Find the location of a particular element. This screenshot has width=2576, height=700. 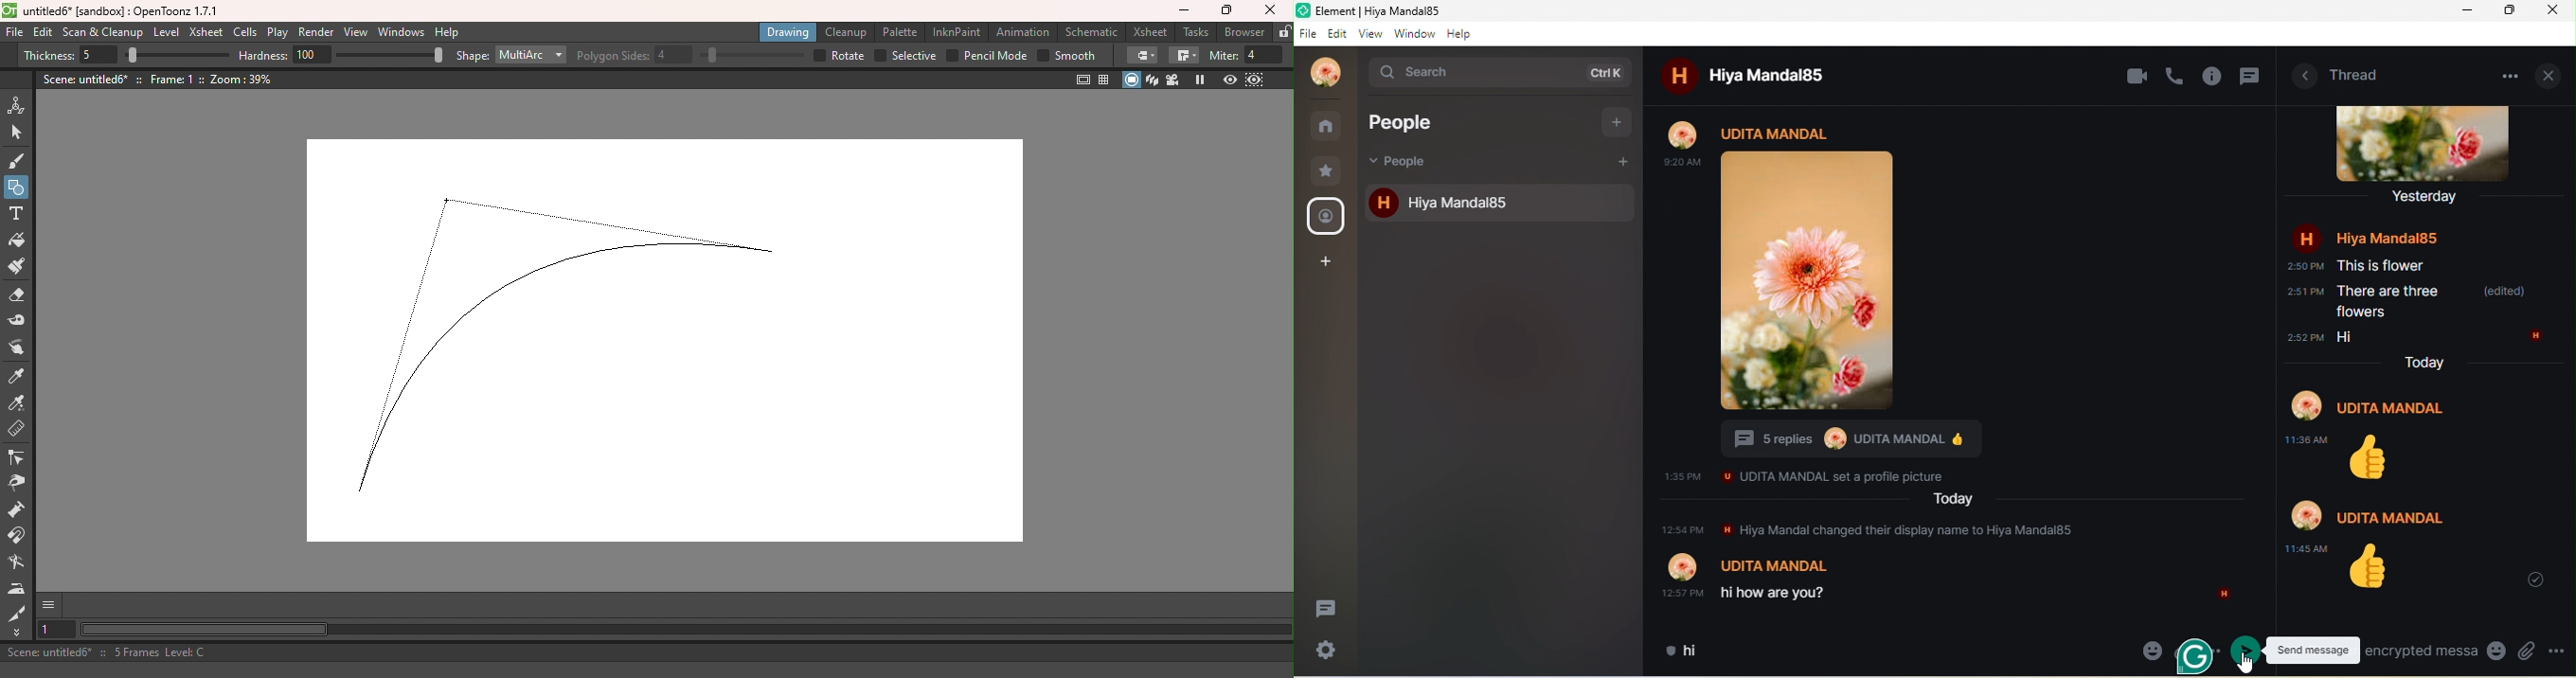

Iron tool is located at coordinates (17, 590).